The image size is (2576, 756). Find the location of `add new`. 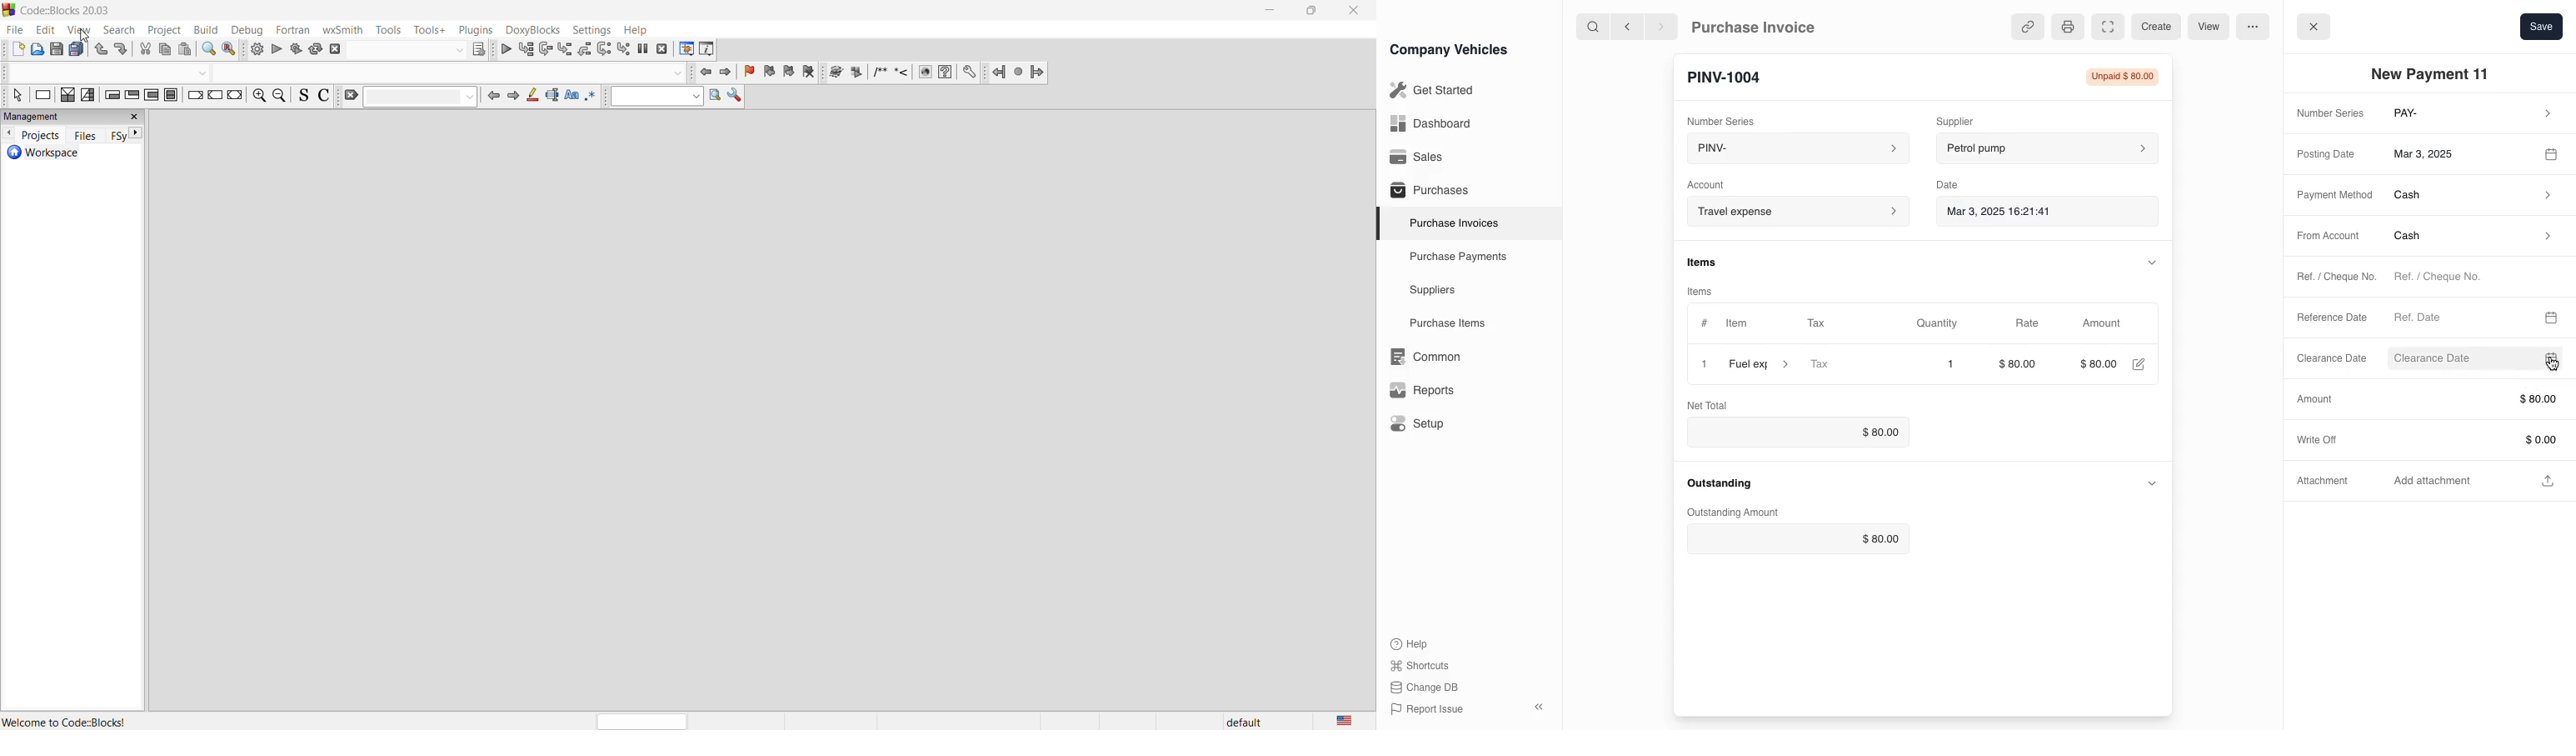

add new is located at coordinates (16, 50).